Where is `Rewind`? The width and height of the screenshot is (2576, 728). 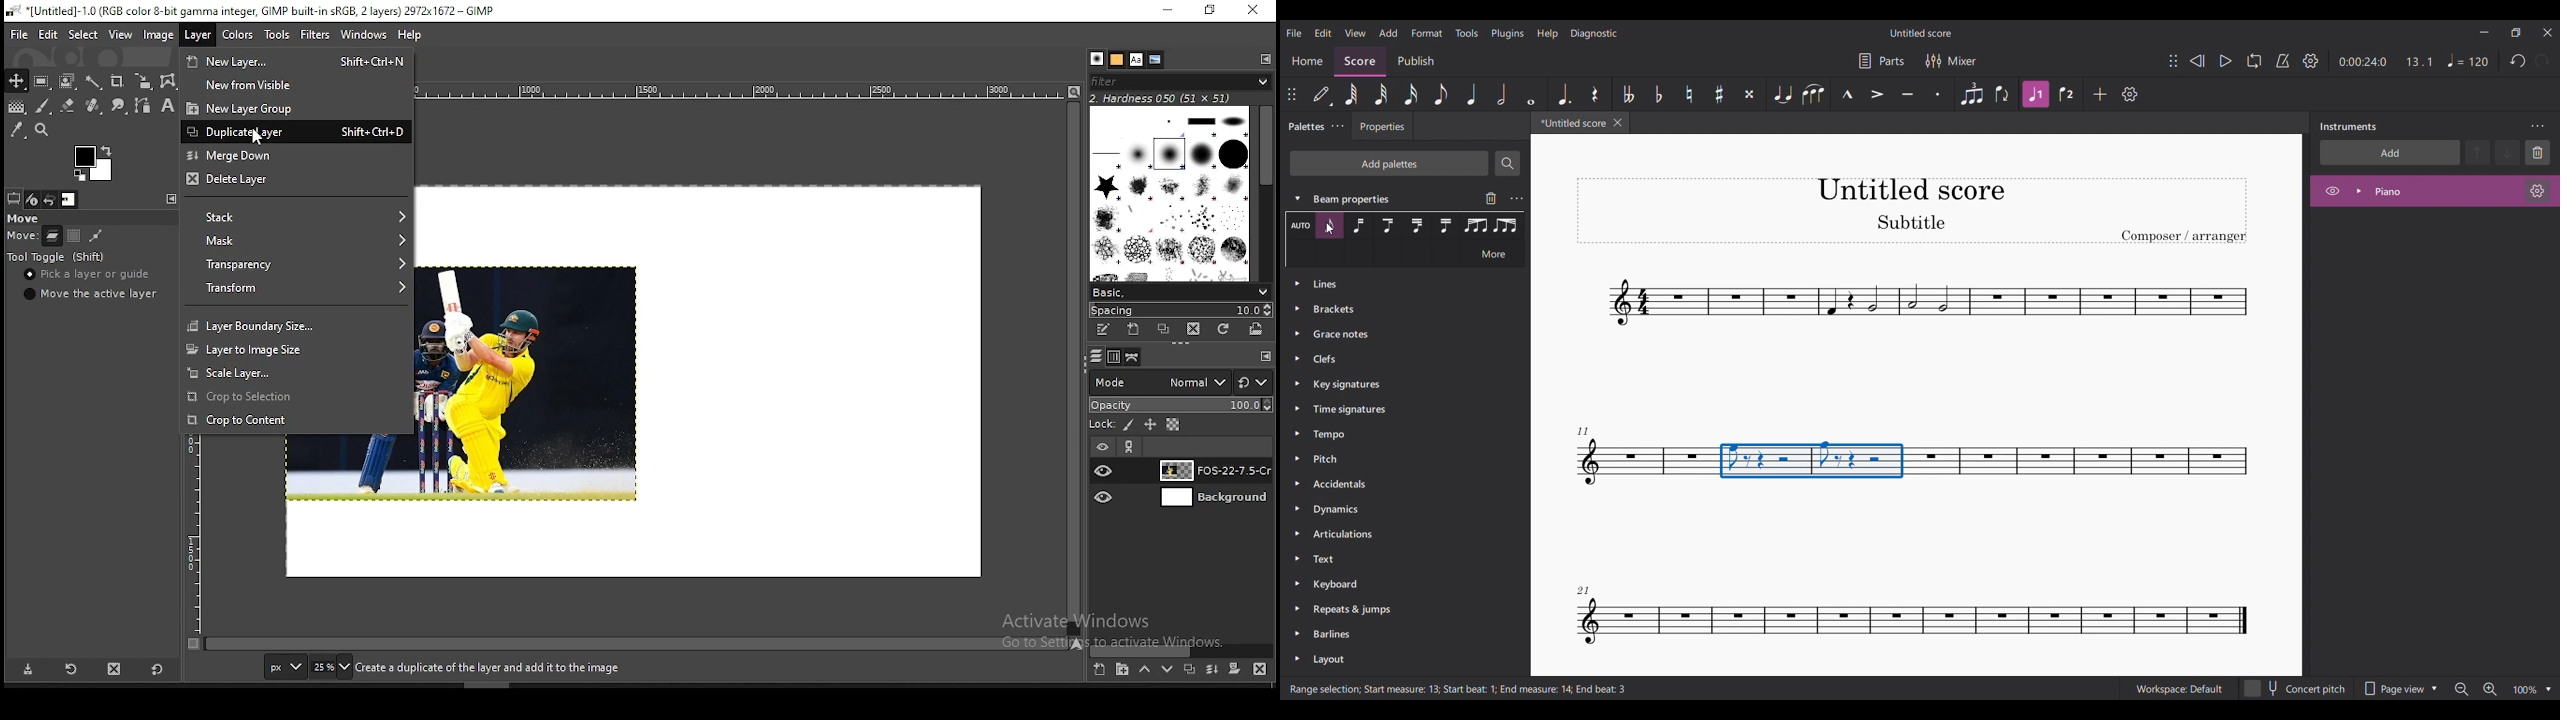 Rewind is located at coordinates (2197, 61).